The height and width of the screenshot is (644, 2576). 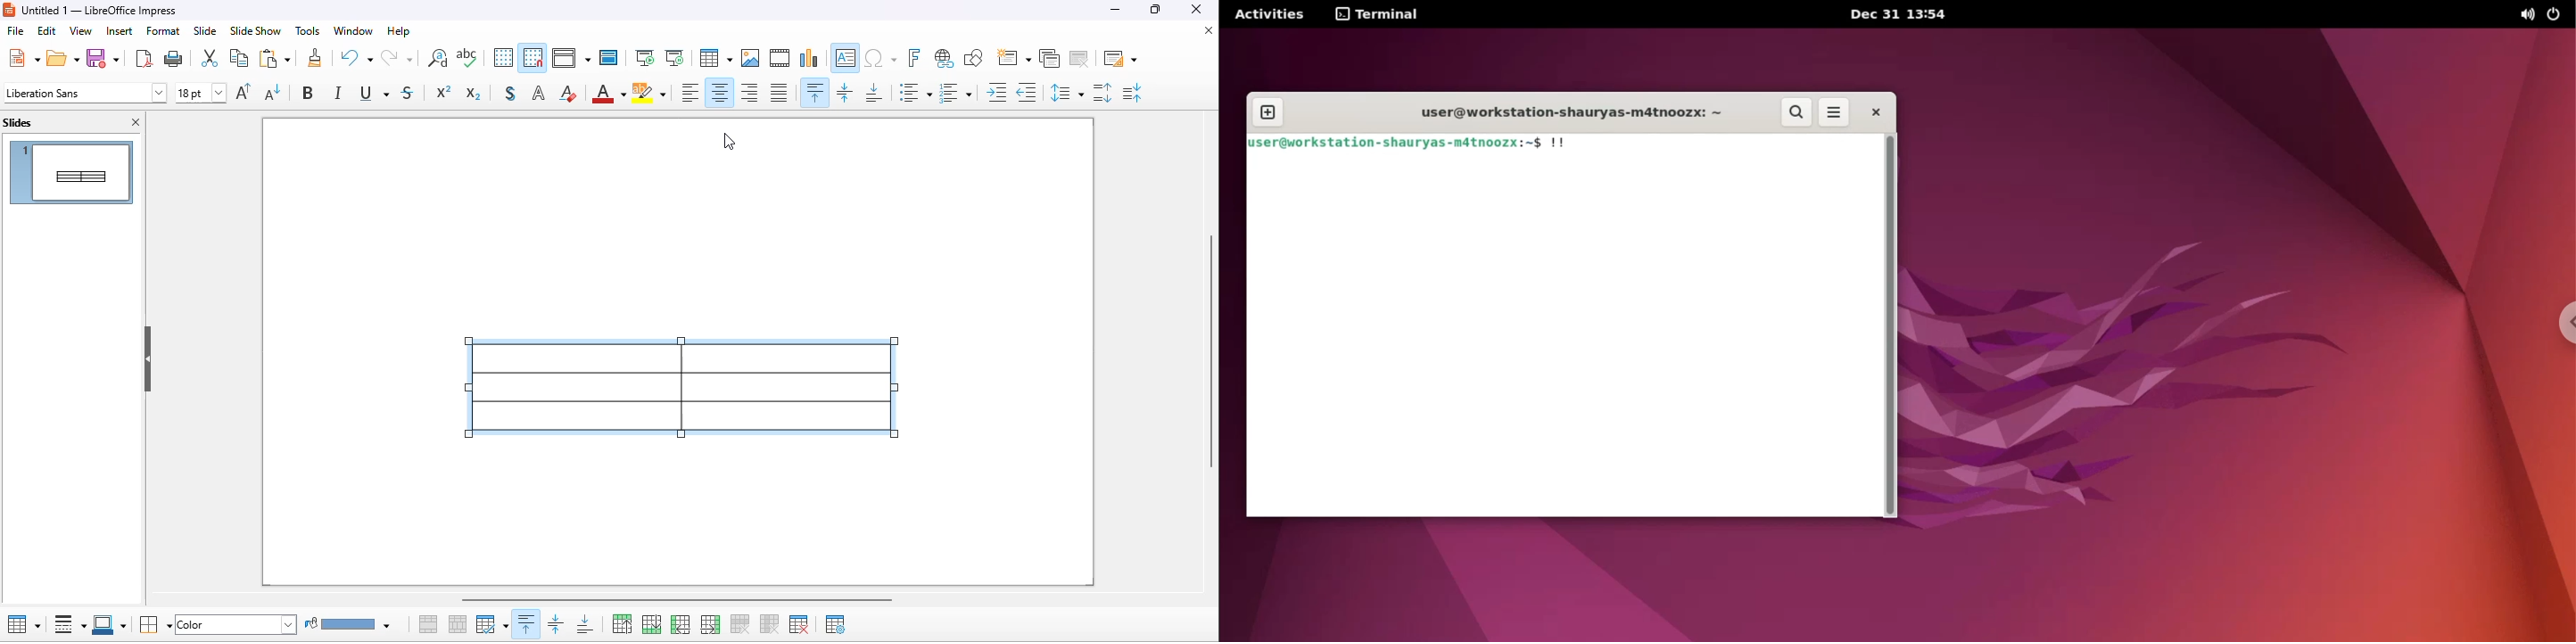 What do you see at coordinates (835, 623) in the screenshot?
I see `table properties` at bounding box center [835, 623].